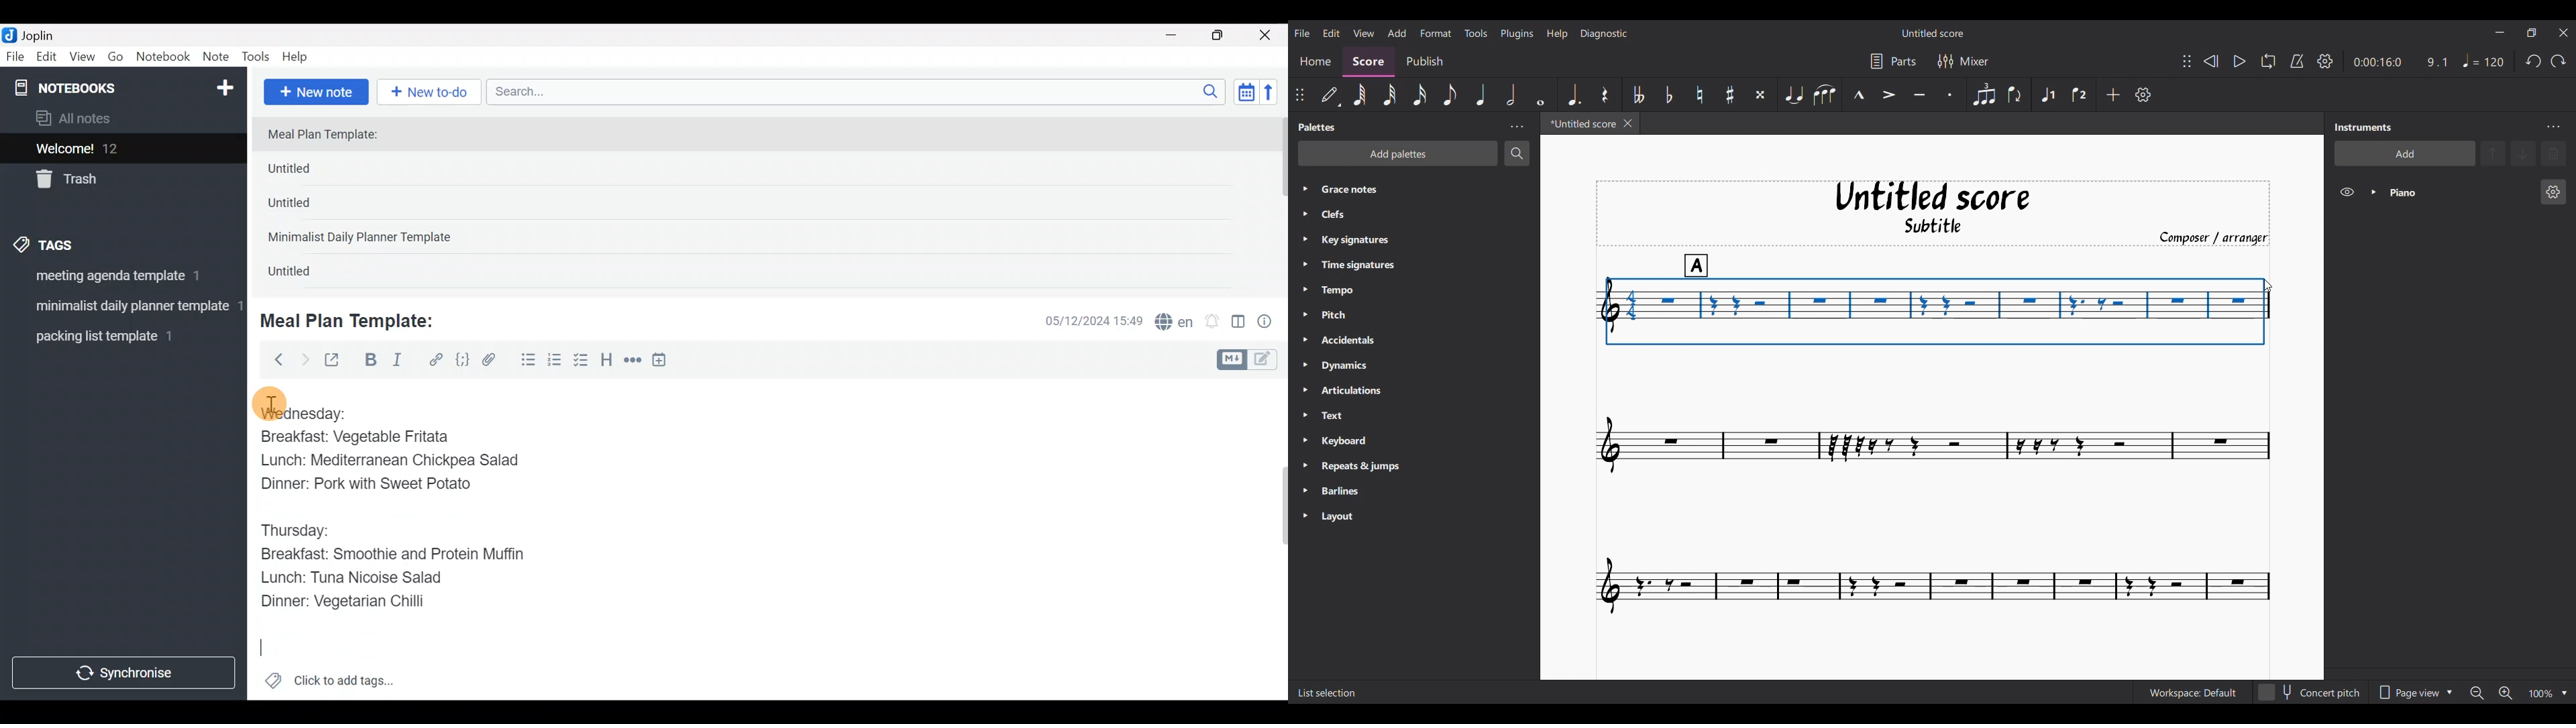 Image resolution: width=2576 pixels, height=728 pixels. I want to click on Dynamics, so click(1368, 367).